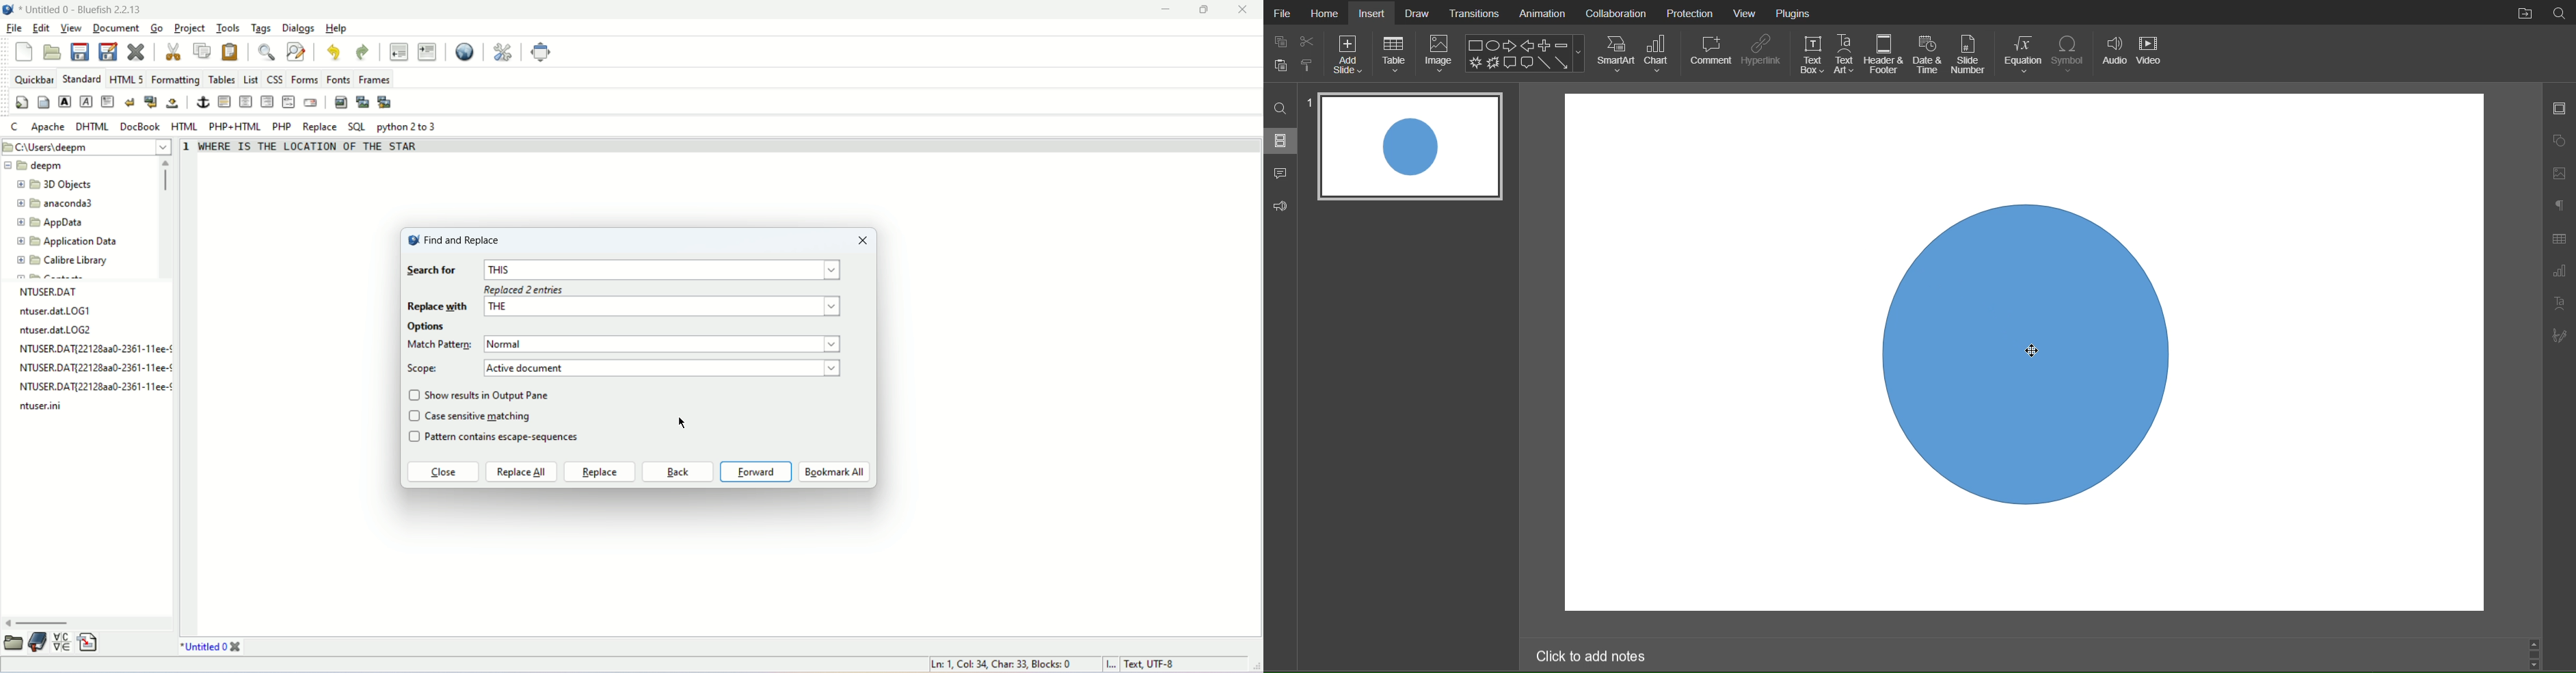  What do you see at coordinates (259, 28) in the screenshot?
I see `tags` at bounding box center [259, 28].